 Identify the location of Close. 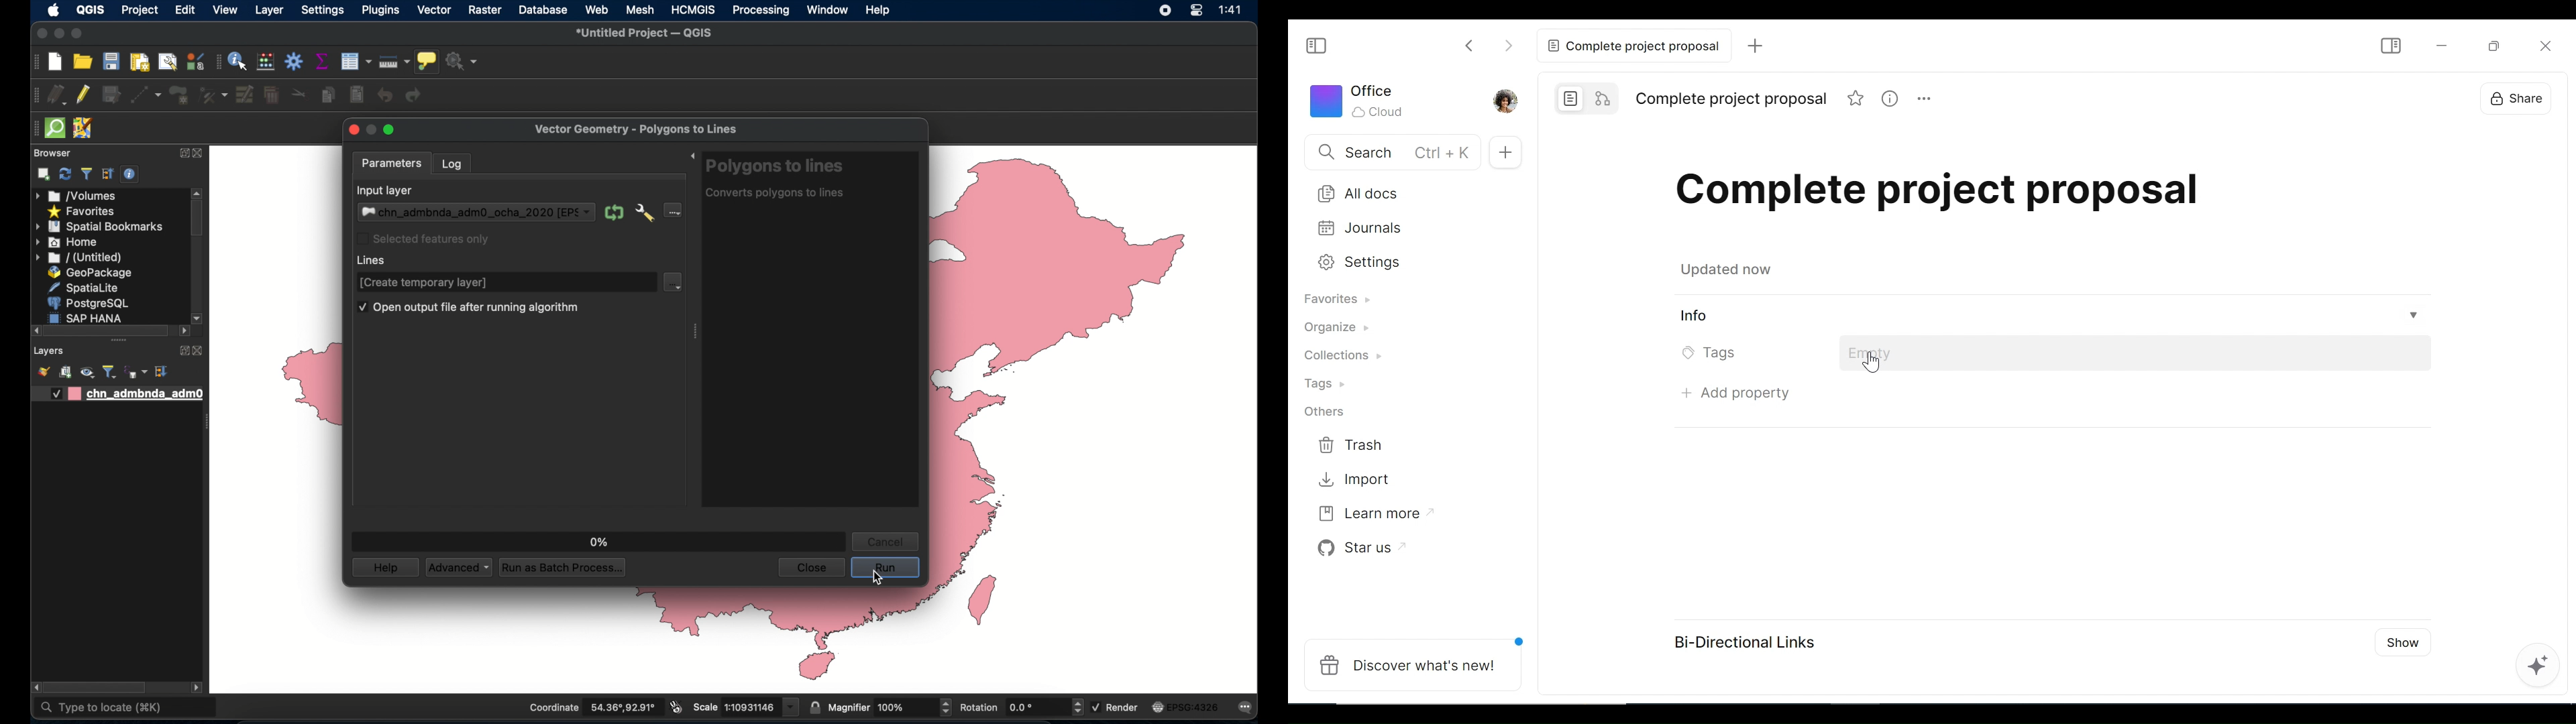
(2545, 43).